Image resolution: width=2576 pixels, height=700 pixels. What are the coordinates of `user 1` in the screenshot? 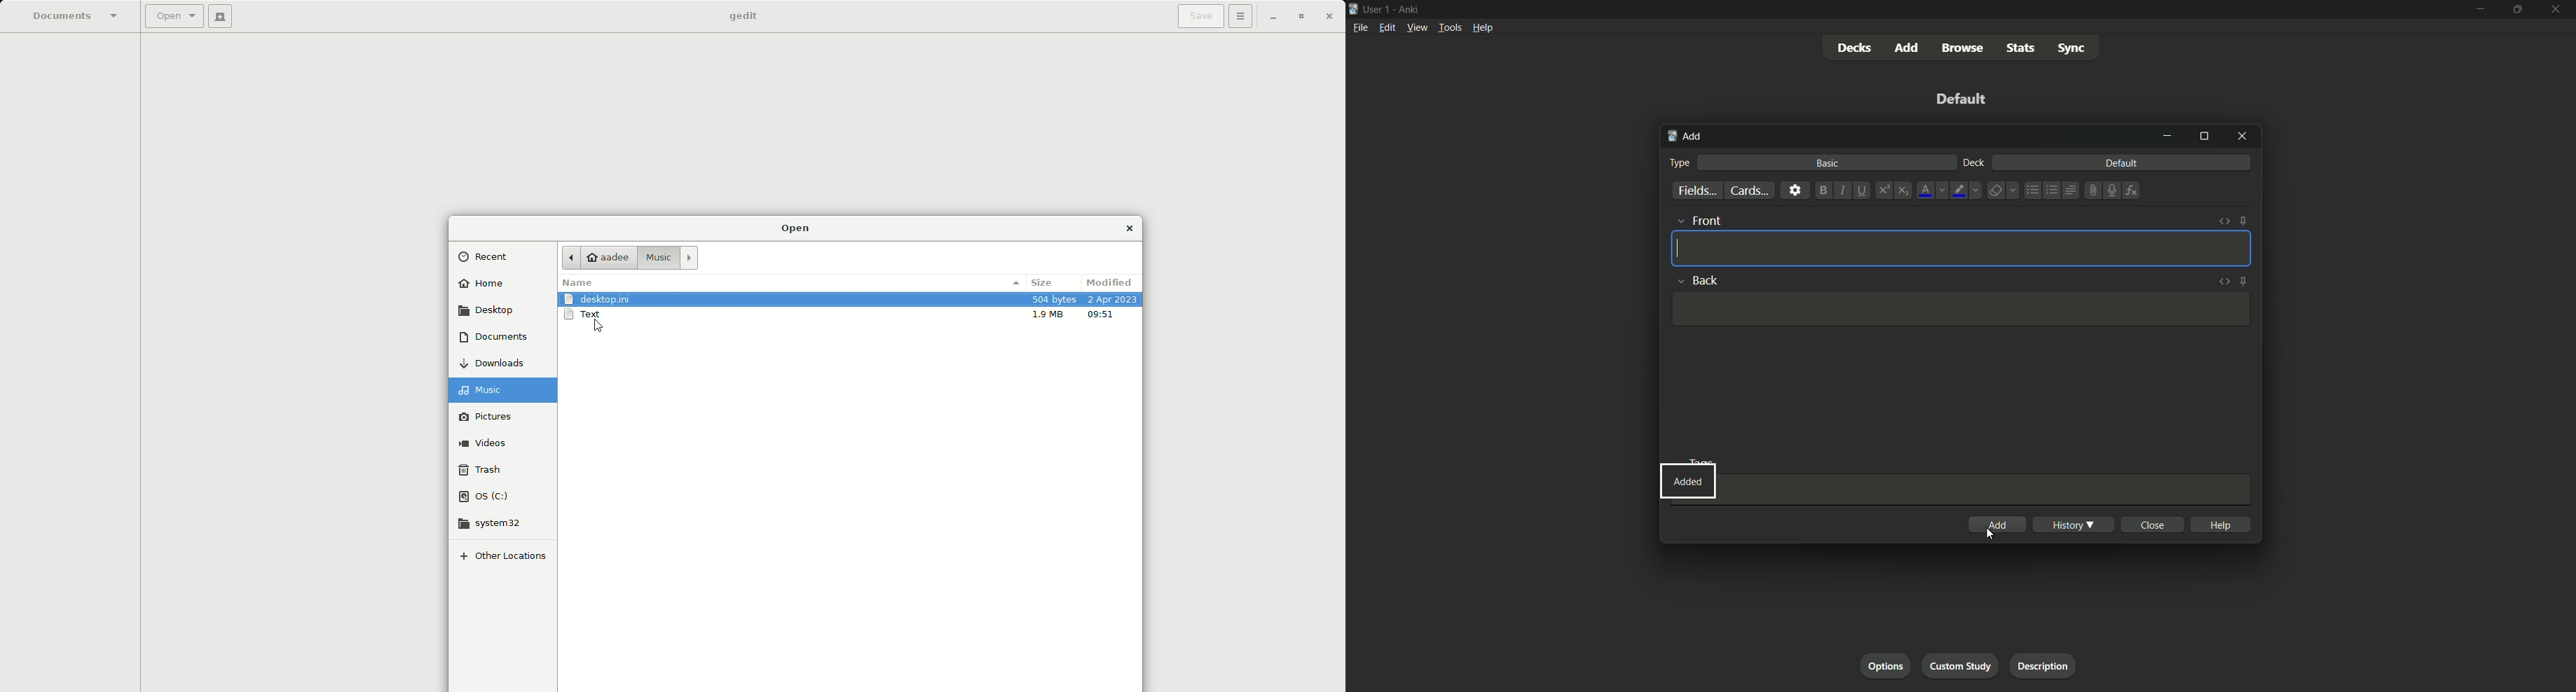 It's located at (1378, 8).